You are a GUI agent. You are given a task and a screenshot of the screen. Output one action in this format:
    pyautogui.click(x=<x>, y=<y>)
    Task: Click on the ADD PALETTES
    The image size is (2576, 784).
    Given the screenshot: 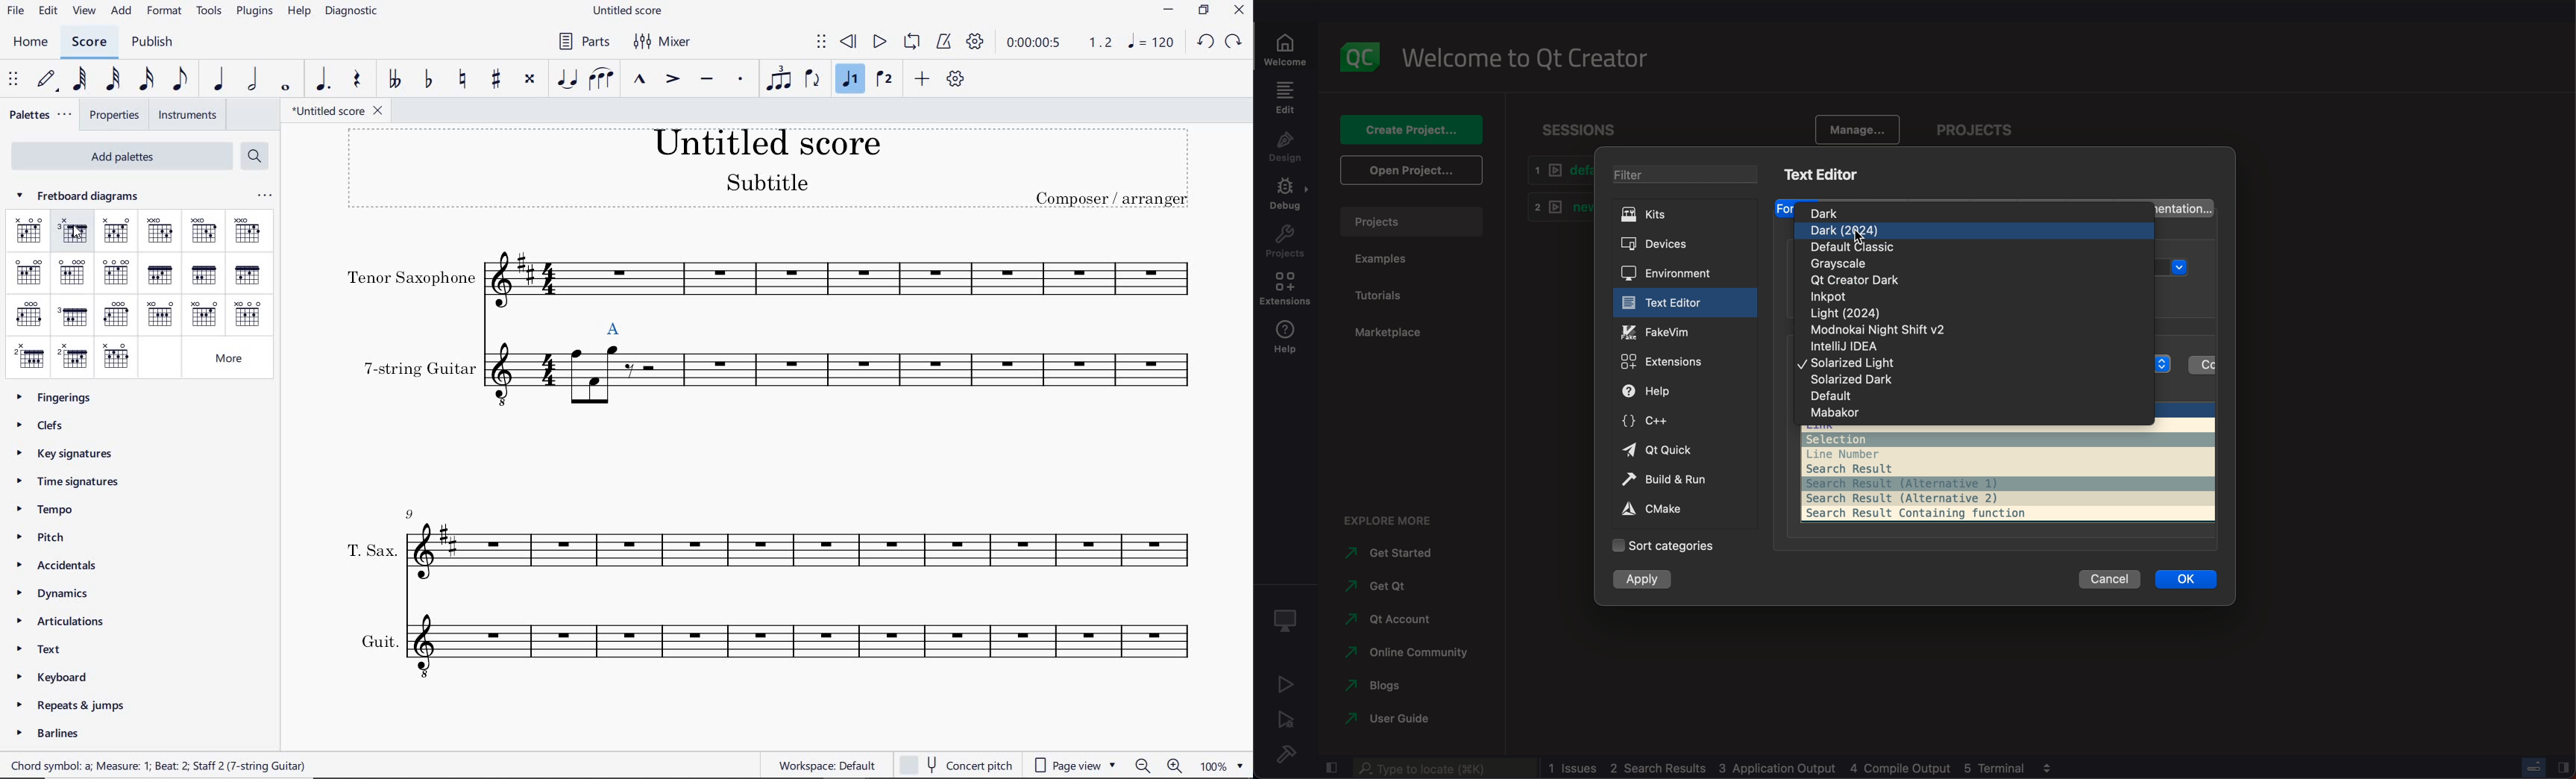 What is the action you would take?
    pyautogui.click(x=122, y=154)
    